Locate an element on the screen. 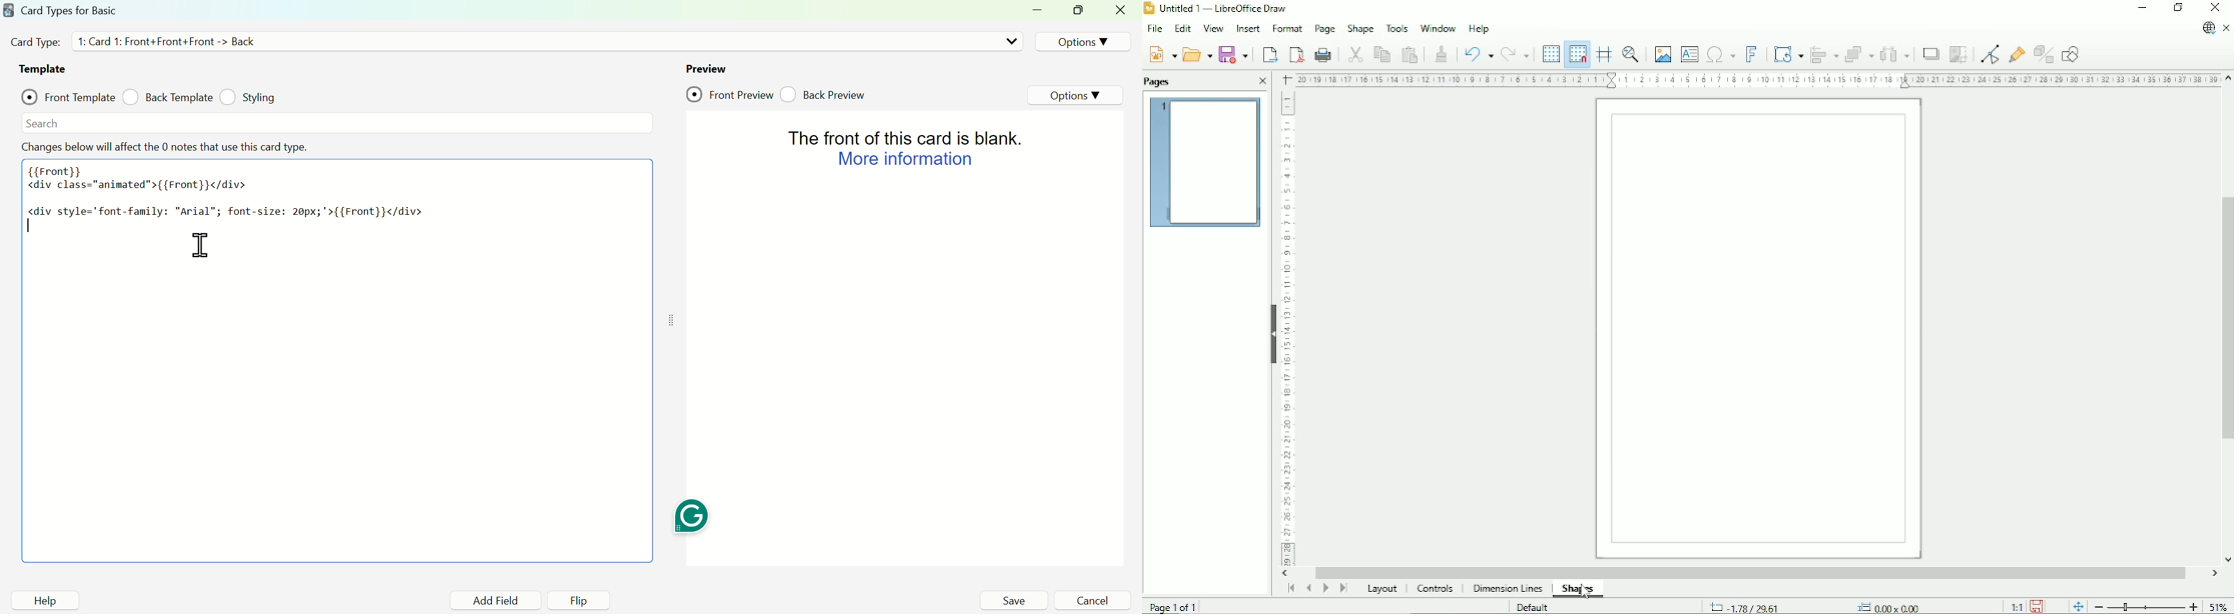 The height and width of the screenshot is (616, 2240). dropdown is located at coordinates (1011, 41).